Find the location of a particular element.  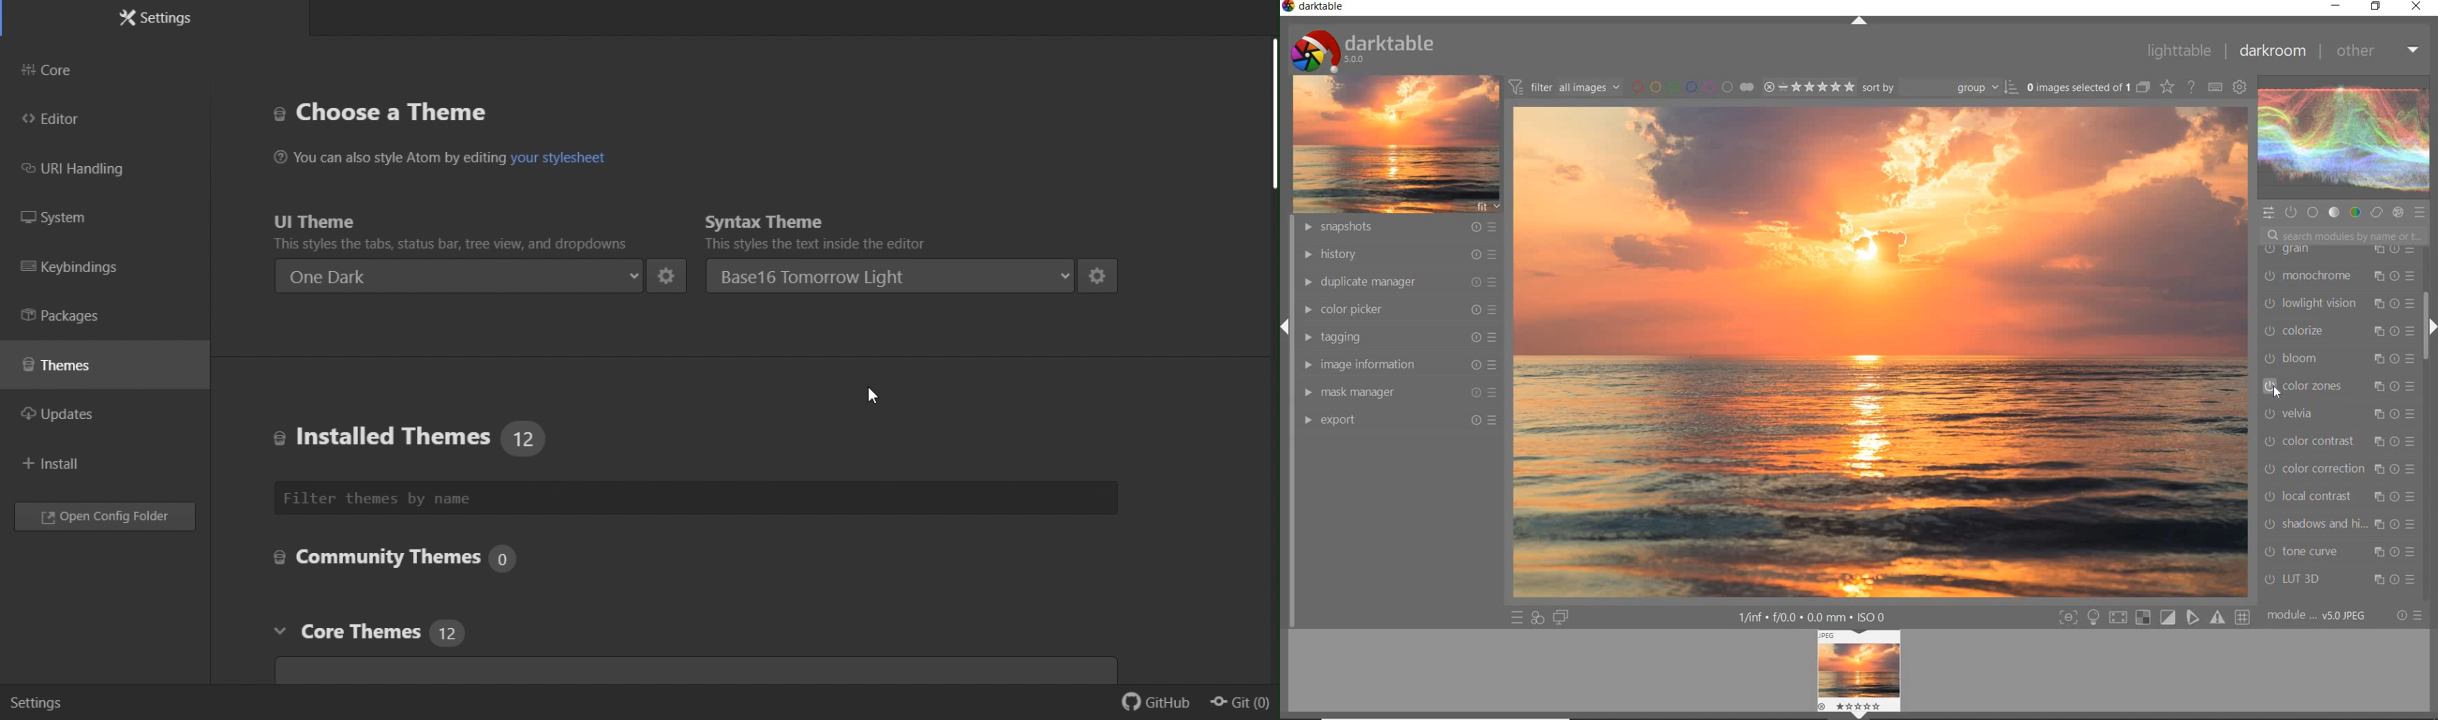

settings is located at coordinates (1100, 275).